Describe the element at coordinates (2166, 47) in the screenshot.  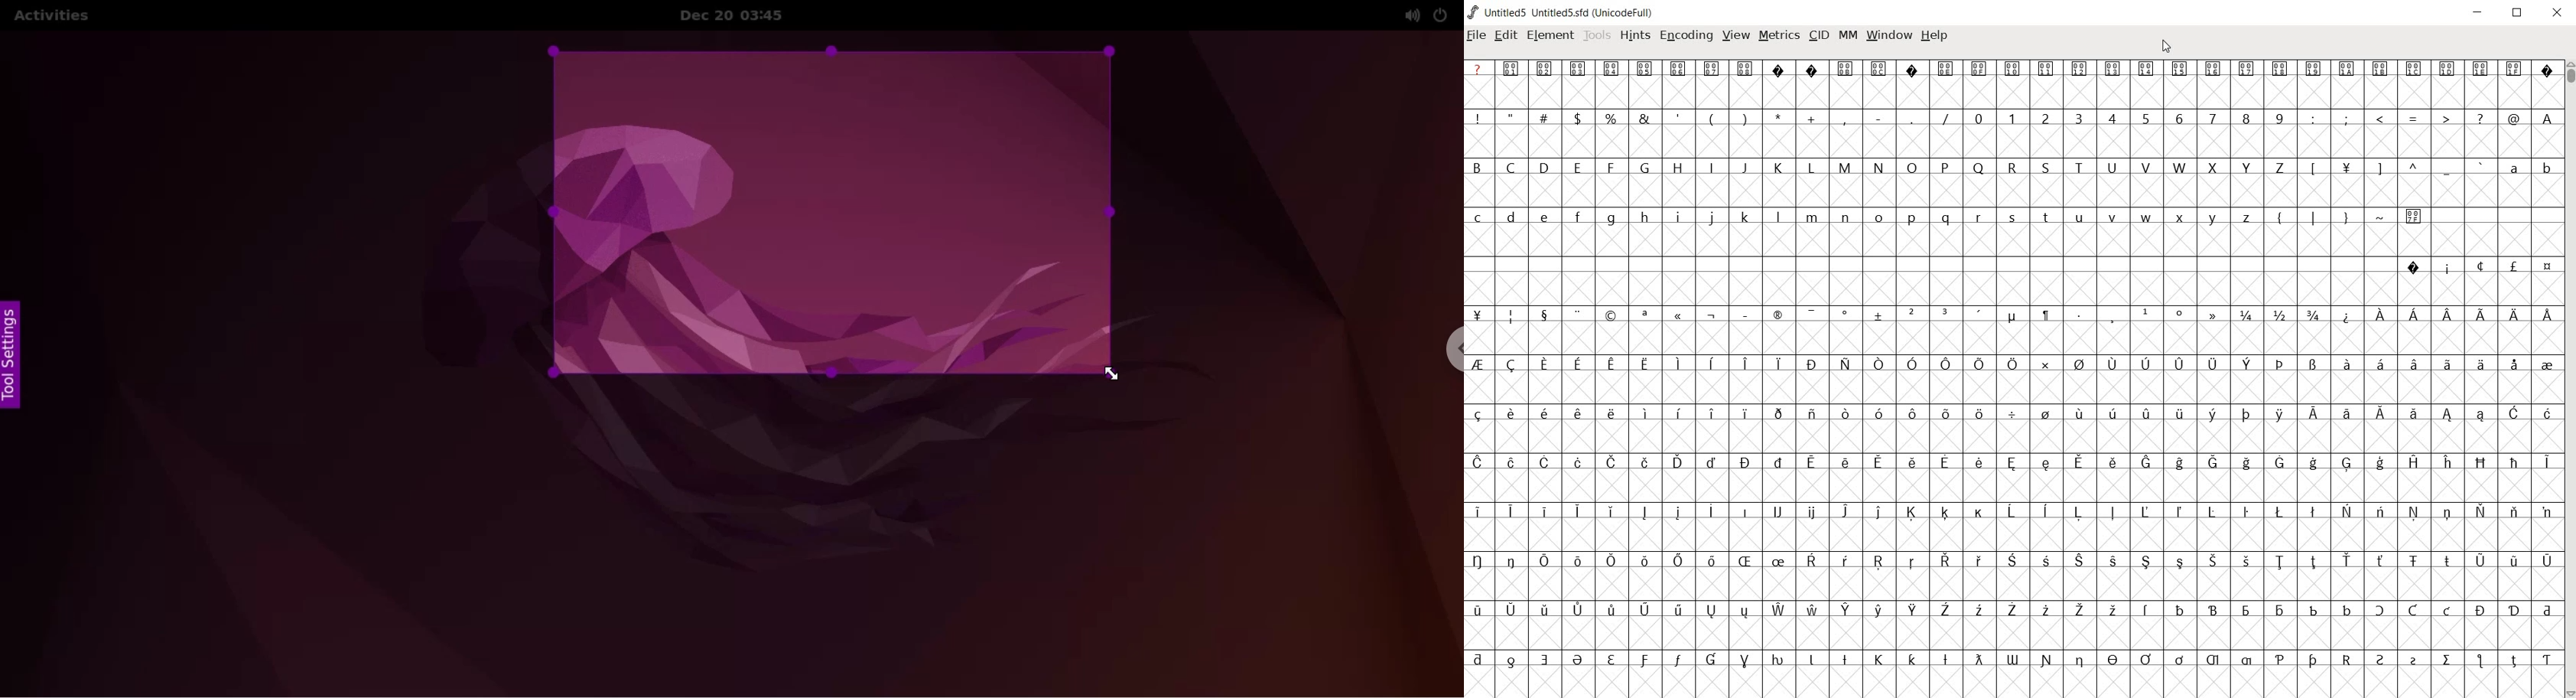
I see `CURSOR` at that location.